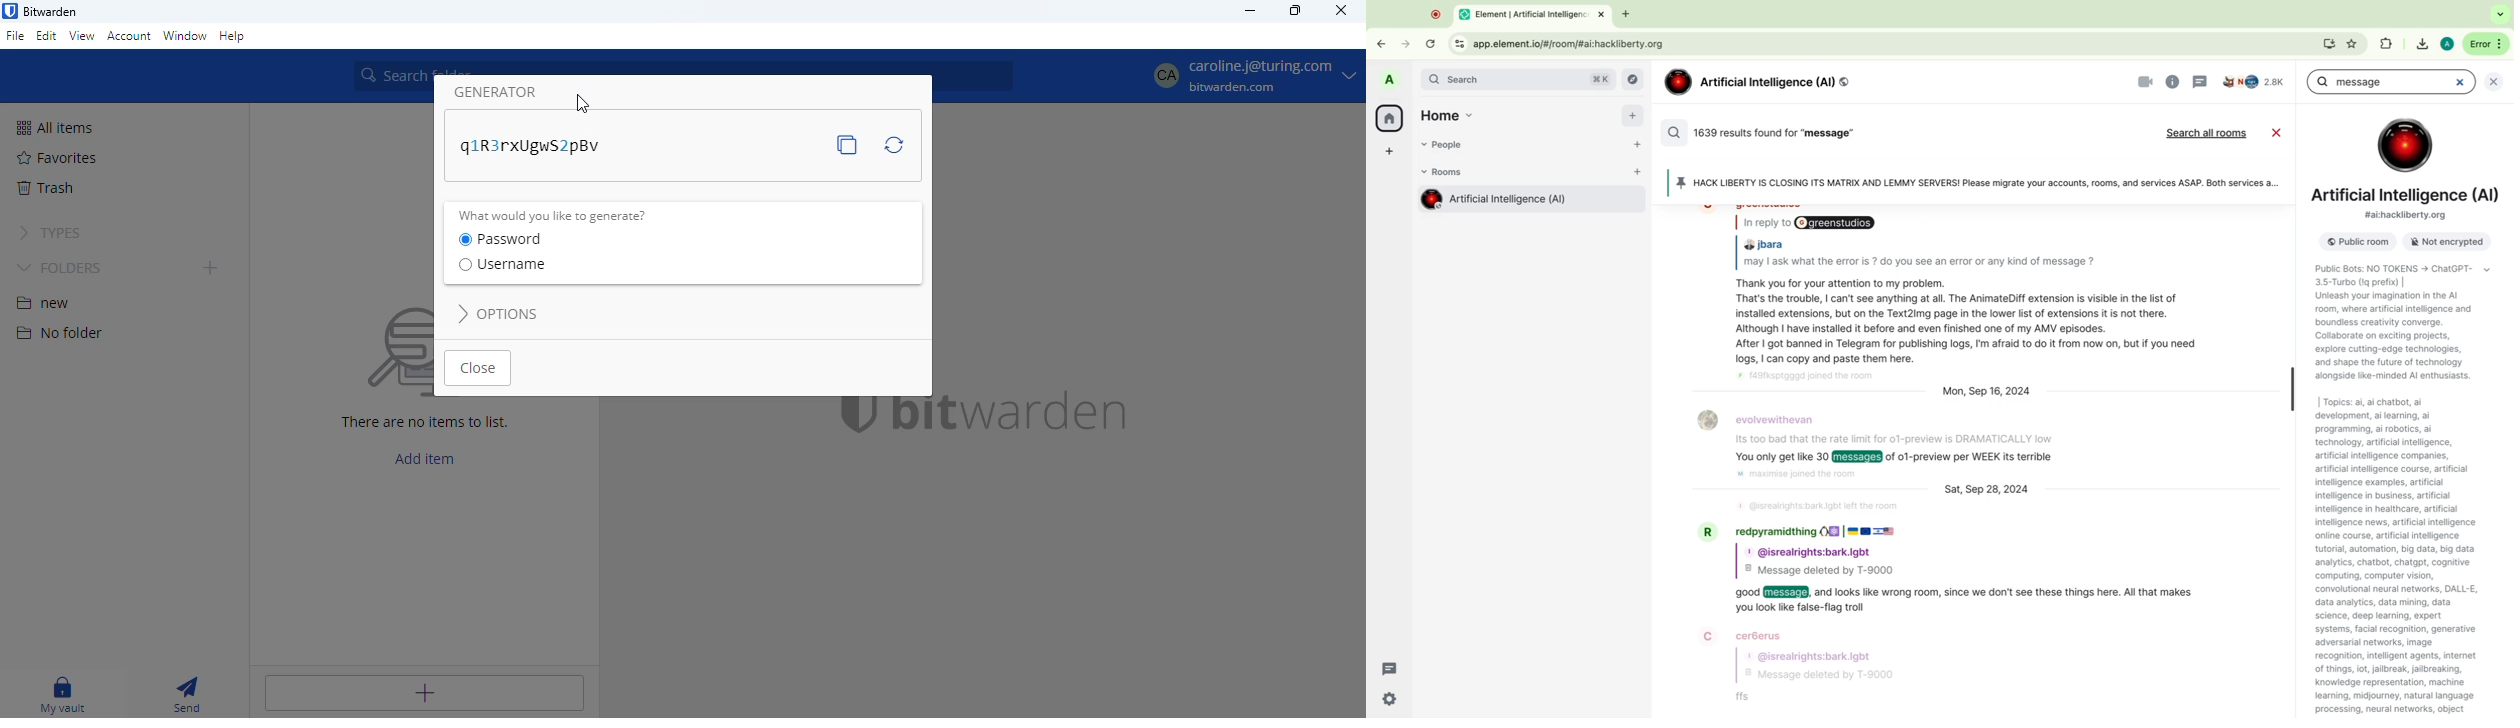 The width and height of the screenshot is (2520, 728). Describe the element at coordinates (2200, 81) in the screenshot. I see `threads` at that location.